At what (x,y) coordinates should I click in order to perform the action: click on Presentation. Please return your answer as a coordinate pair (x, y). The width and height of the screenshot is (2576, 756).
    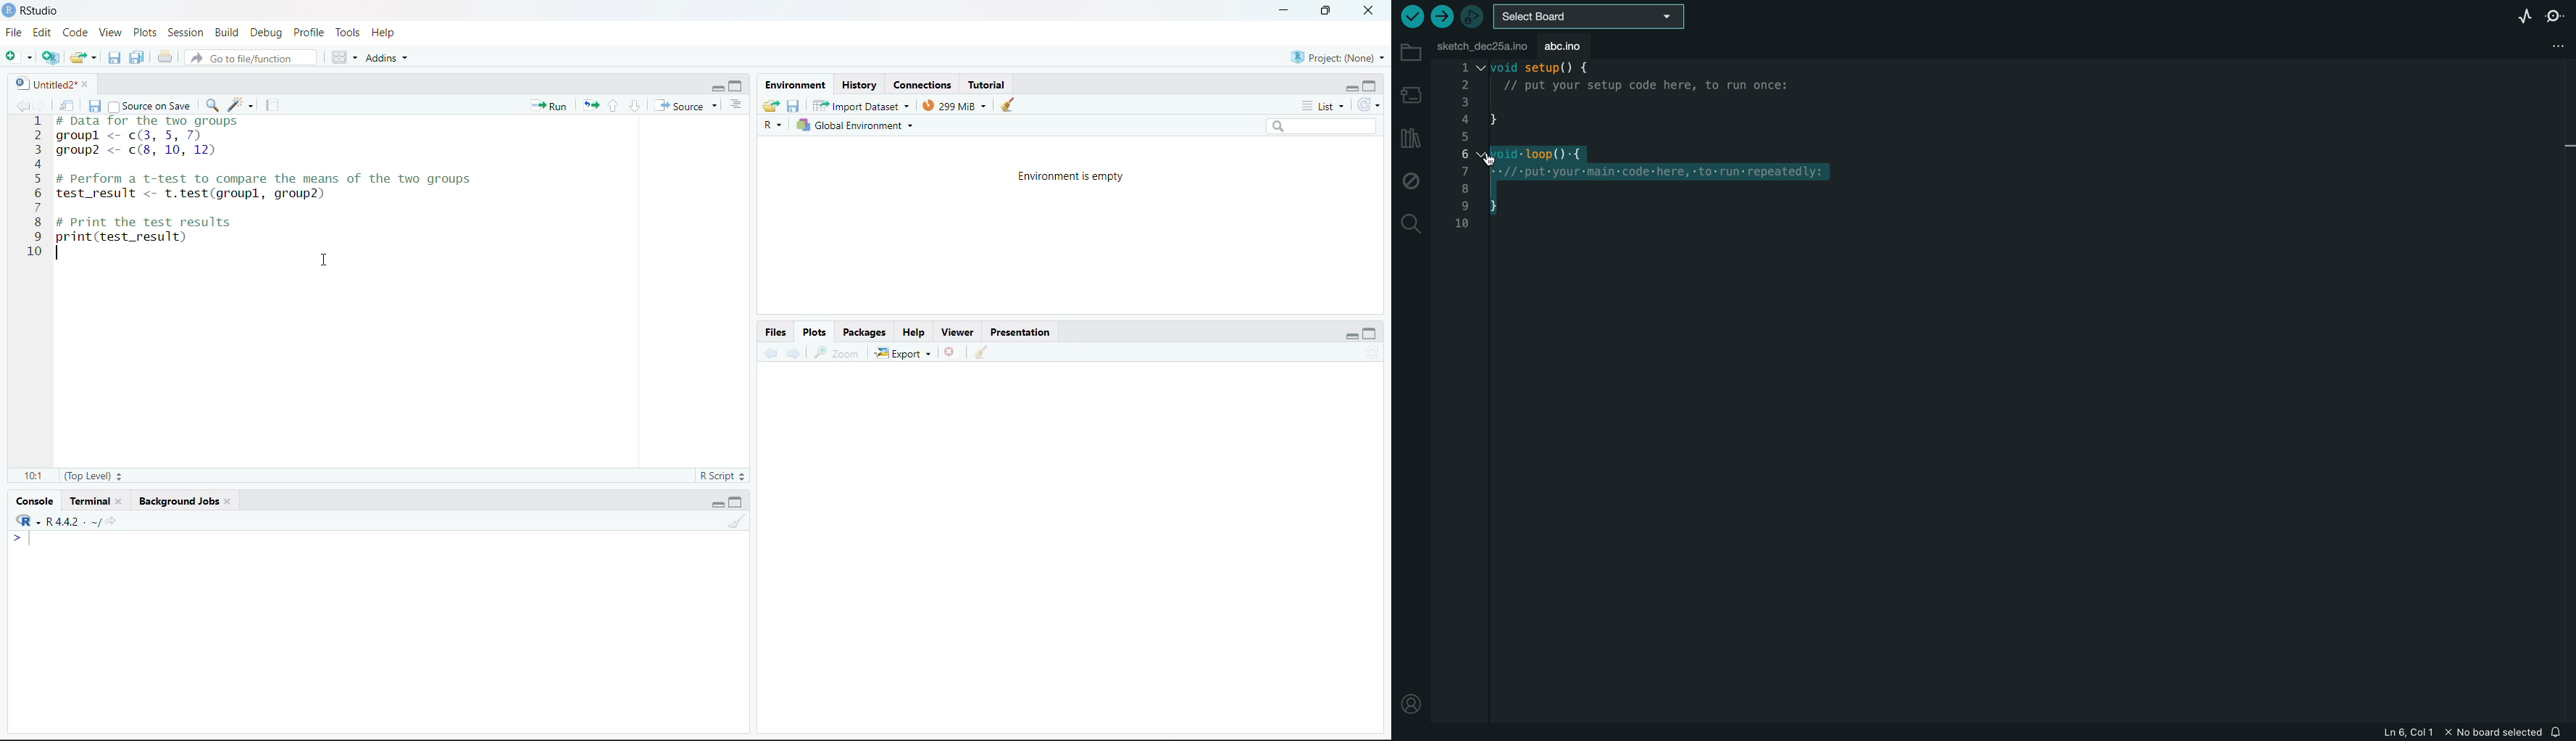
    Looking at the image, I should click on (1021, 332).